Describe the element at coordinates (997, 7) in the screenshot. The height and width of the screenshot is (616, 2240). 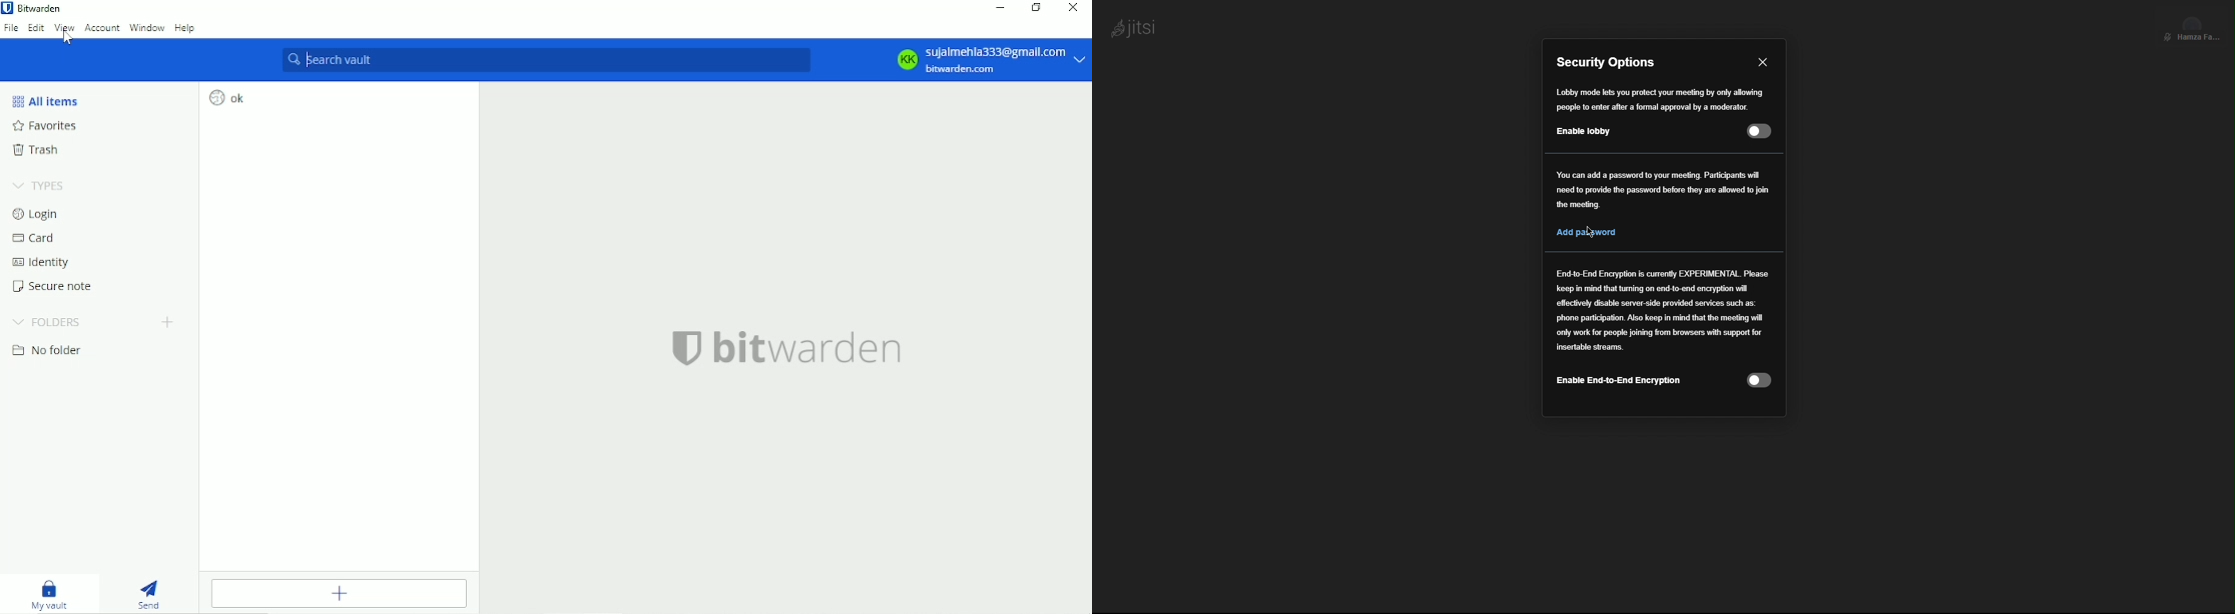
I see `Minimize` at that location.